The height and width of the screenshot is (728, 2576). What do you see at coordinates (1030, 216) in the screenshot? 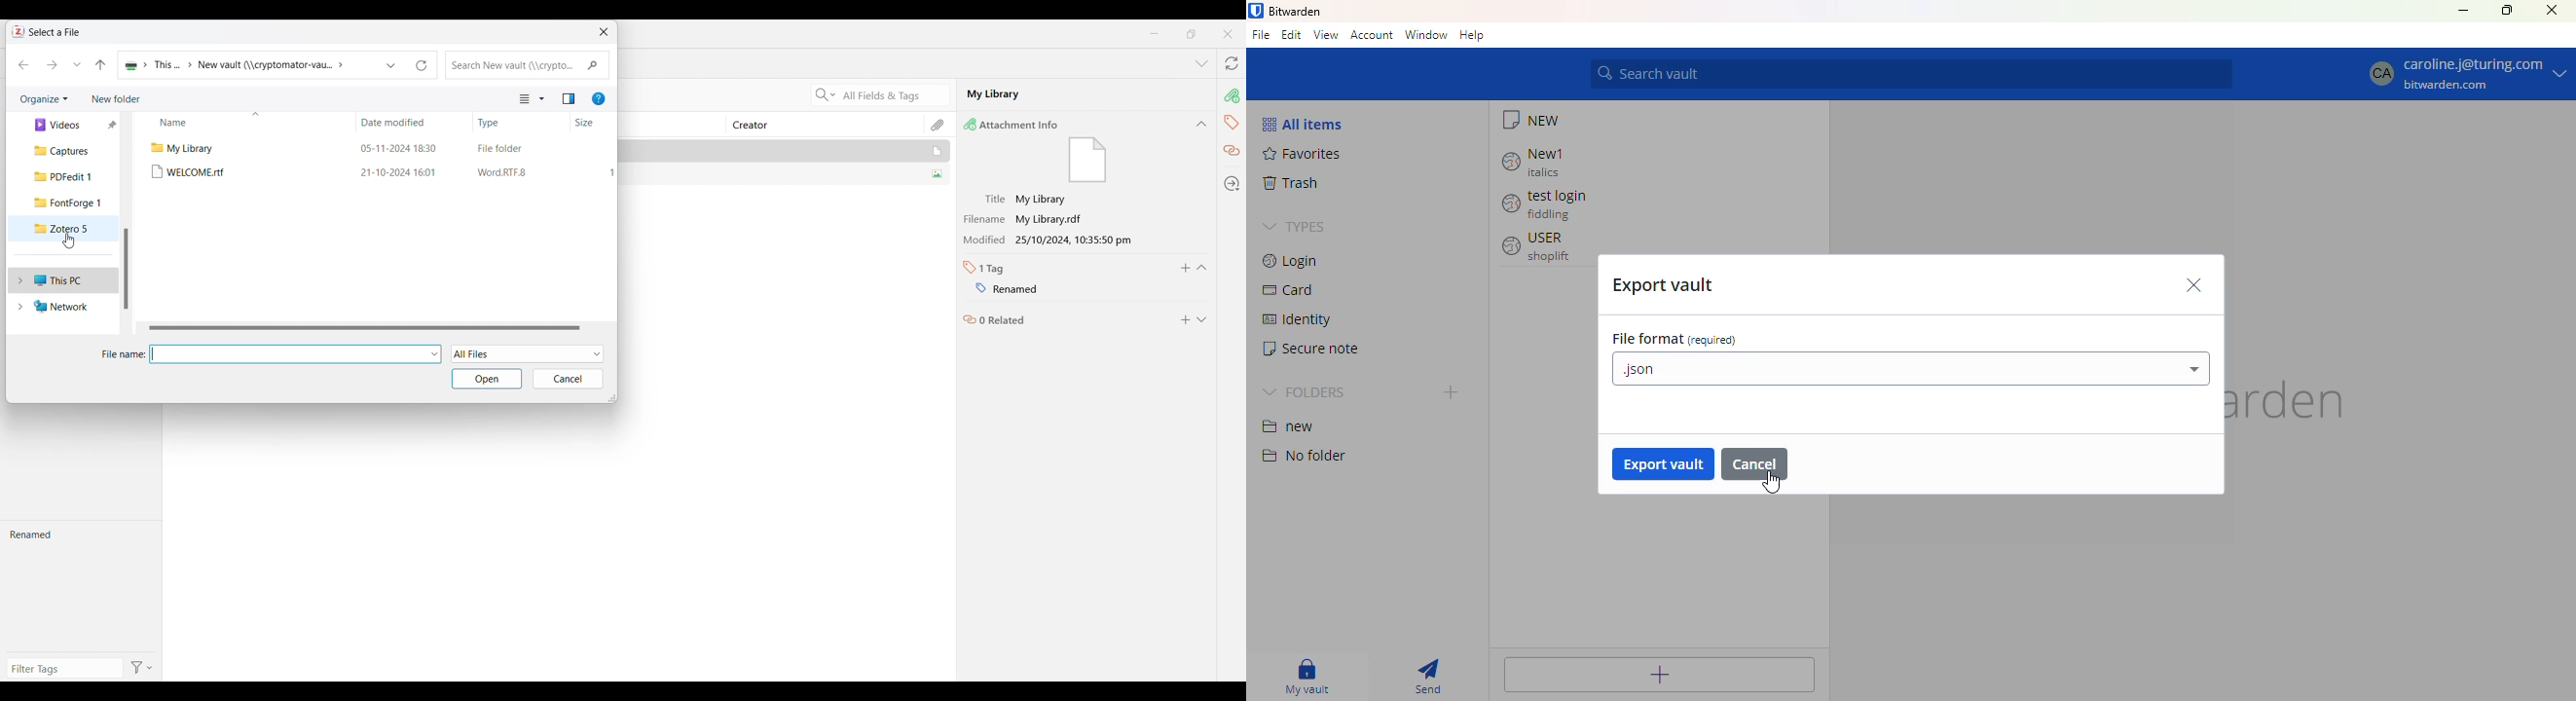
I see `Filename My Library.rdf` at bounding box center [1030, 216].